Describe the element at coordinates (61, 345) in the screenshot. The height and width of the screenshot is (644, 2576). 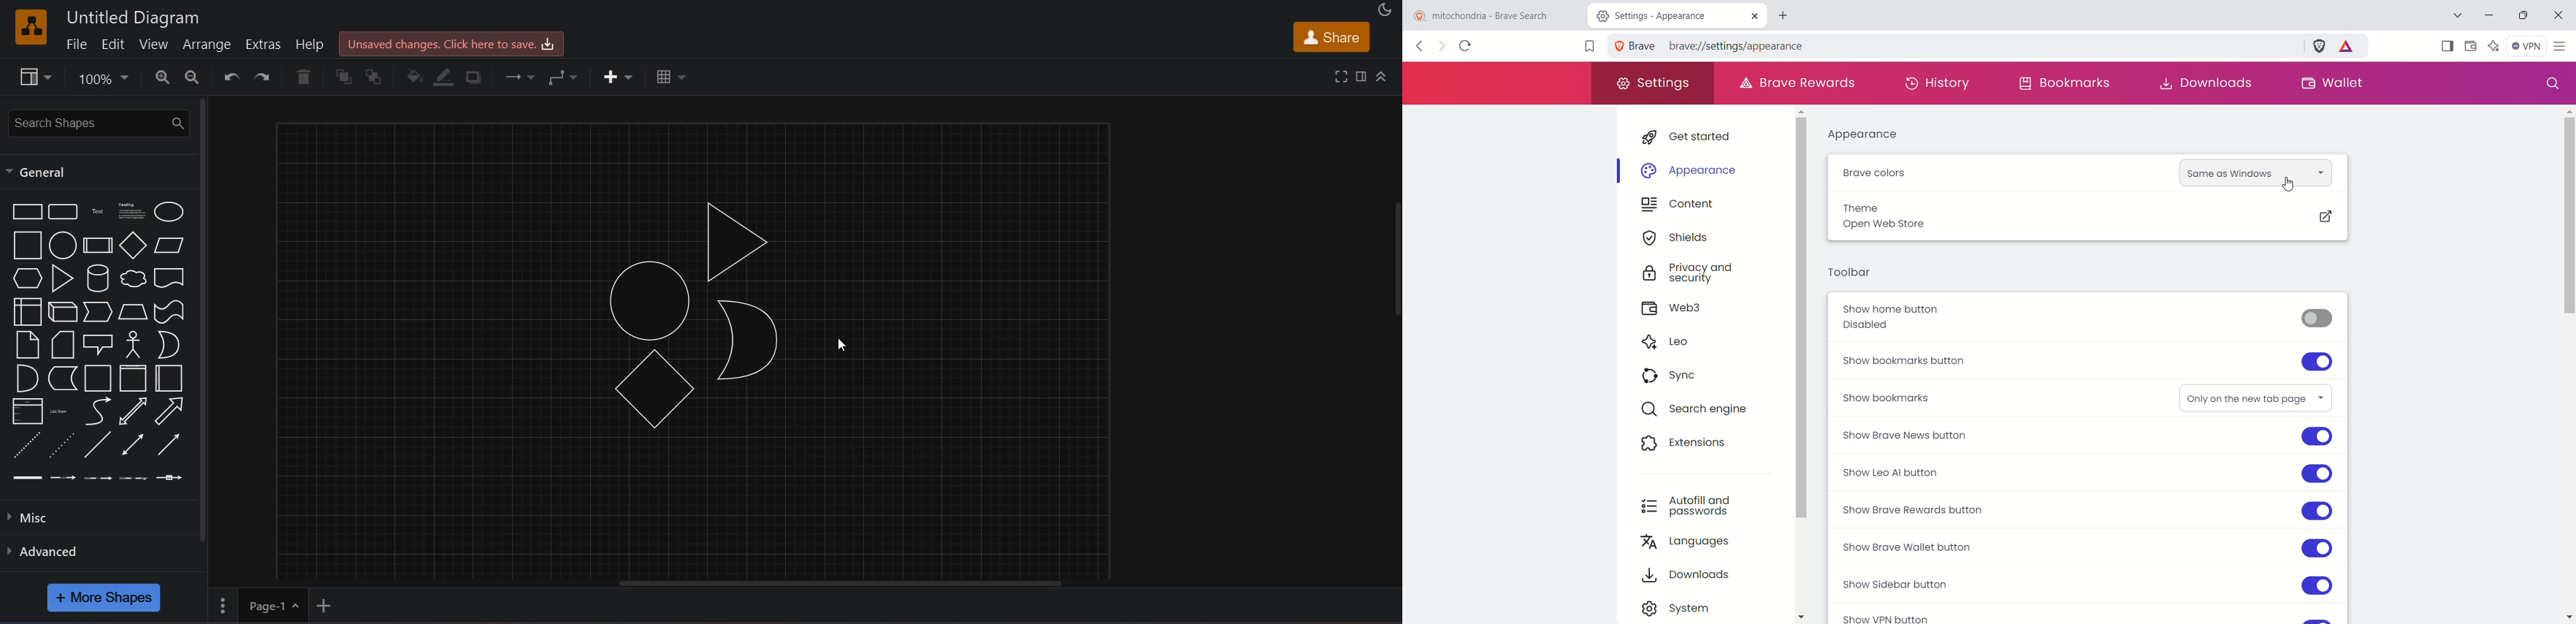
I see `card` at that location.